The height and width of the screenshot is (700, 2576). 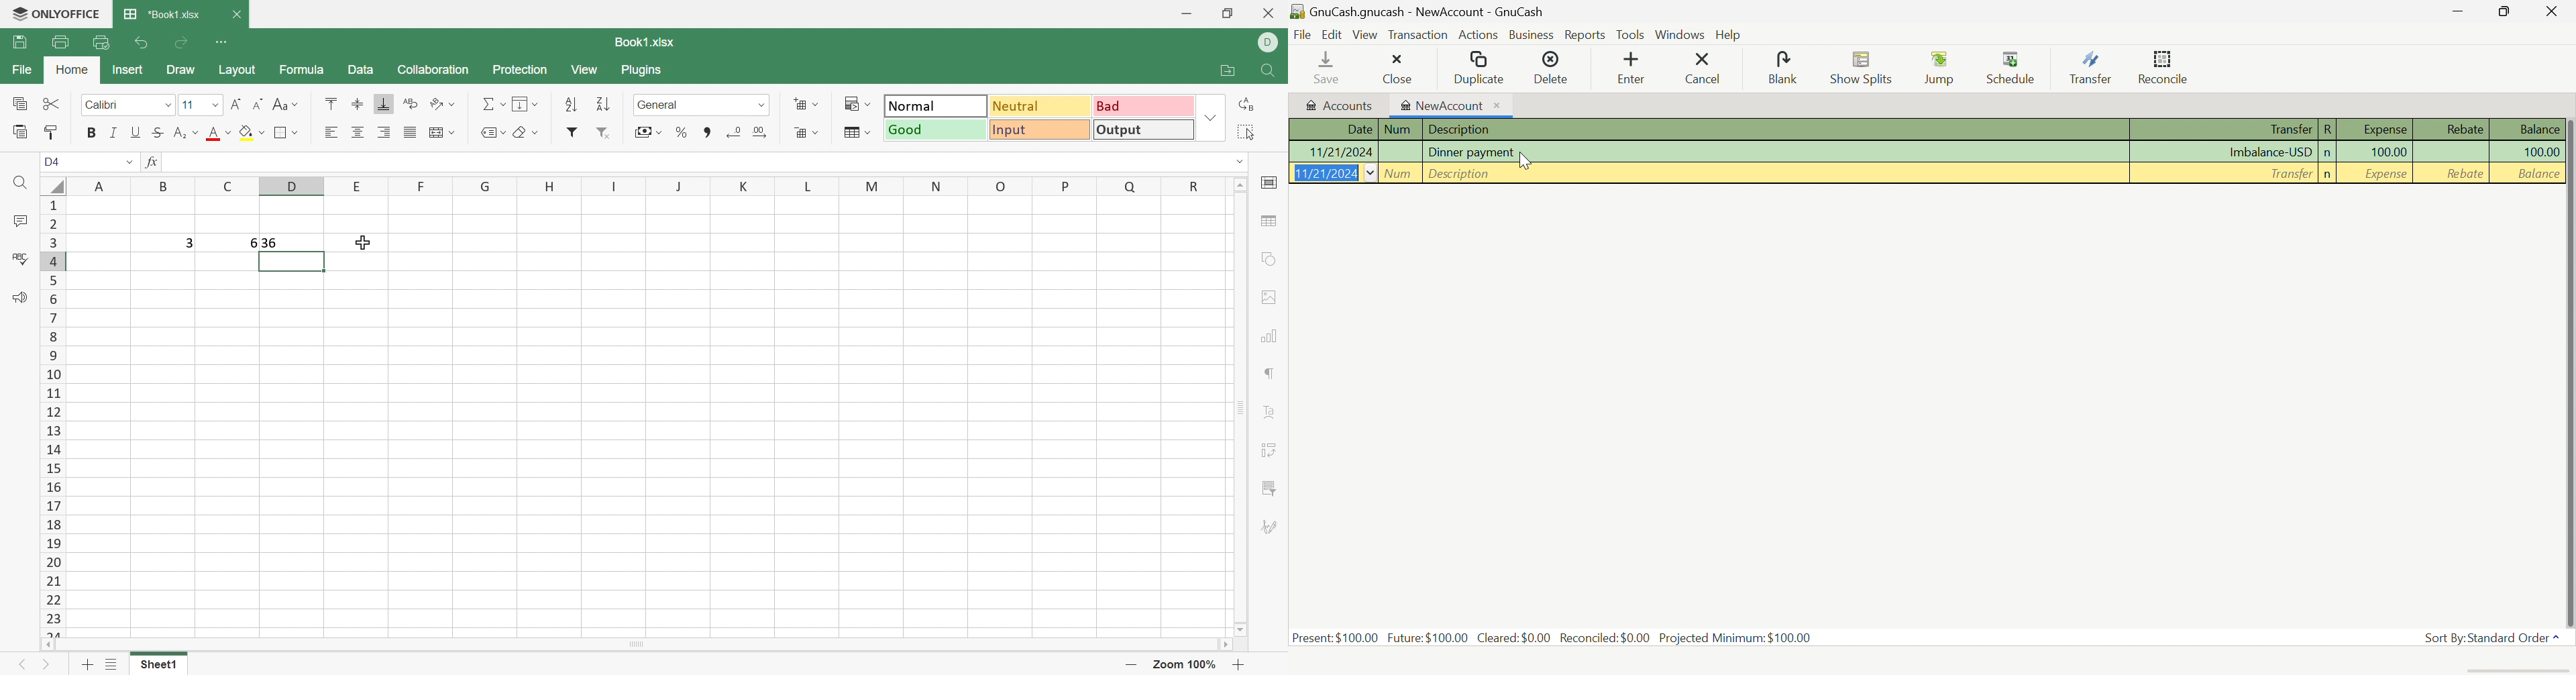 I want to click on Delete, so click(x=1556, y=67).